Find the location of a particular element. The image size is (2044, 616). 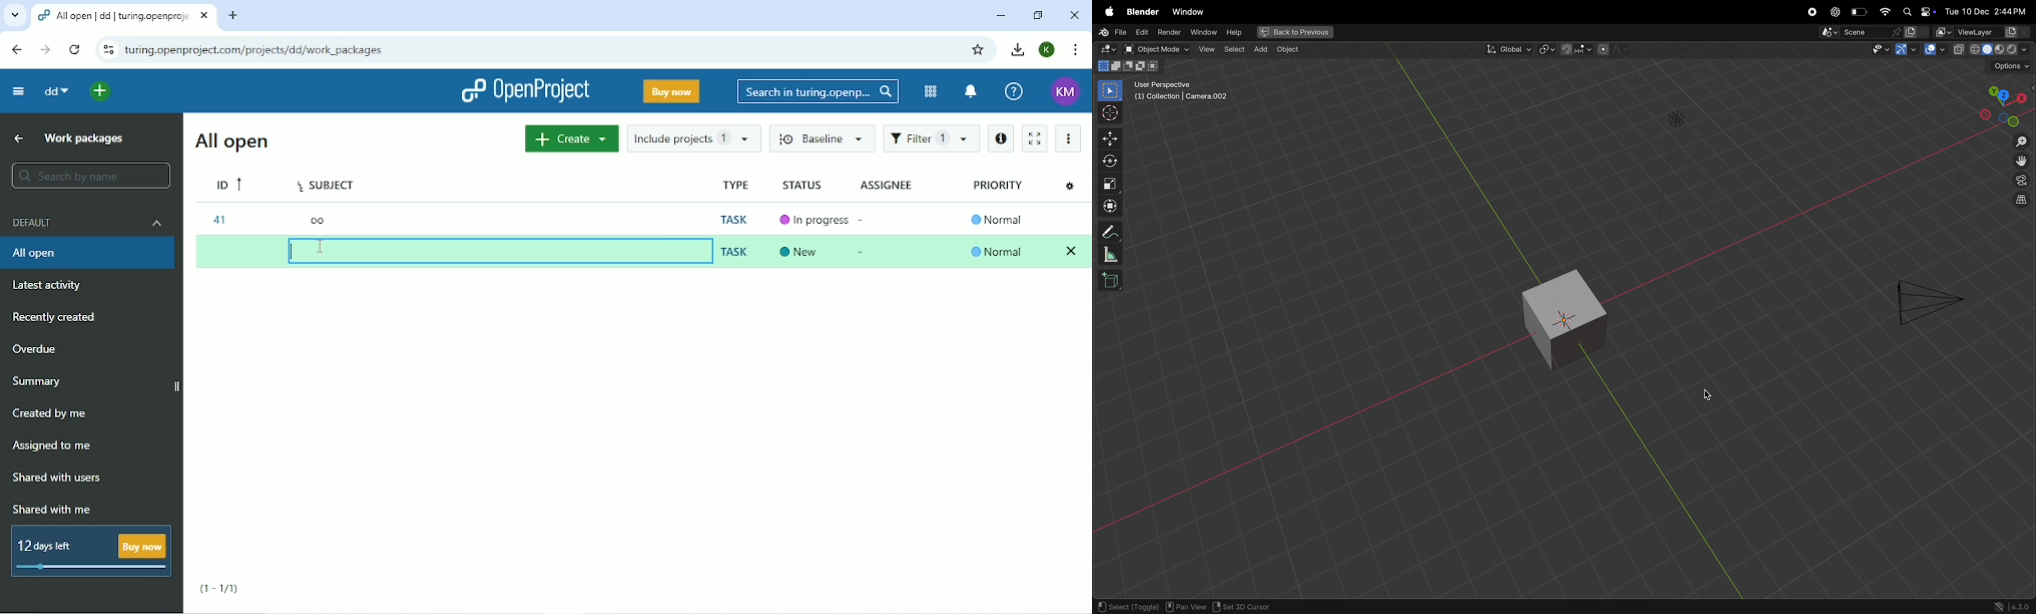

Search tabs is located at coordinates (14, 15).